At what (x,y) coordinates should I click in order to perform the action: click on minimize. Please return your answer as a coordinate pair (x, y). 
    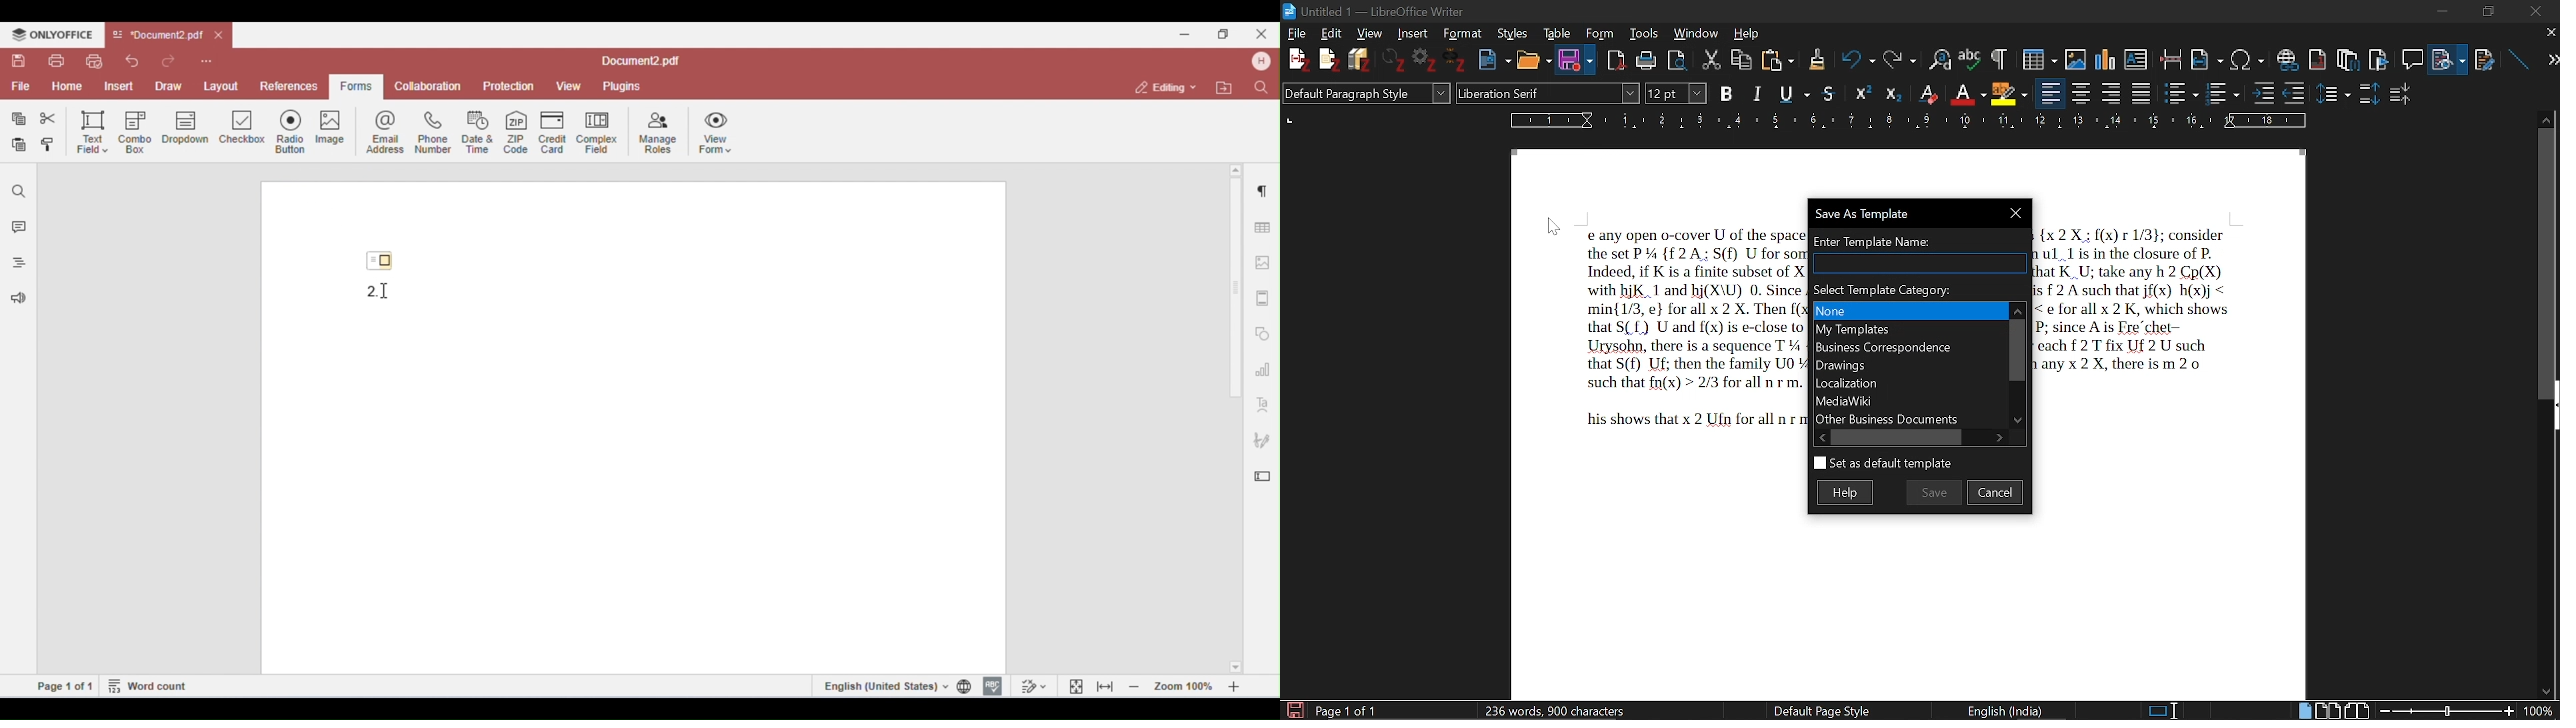
    Looking at the image, I should click on (2446, 12).